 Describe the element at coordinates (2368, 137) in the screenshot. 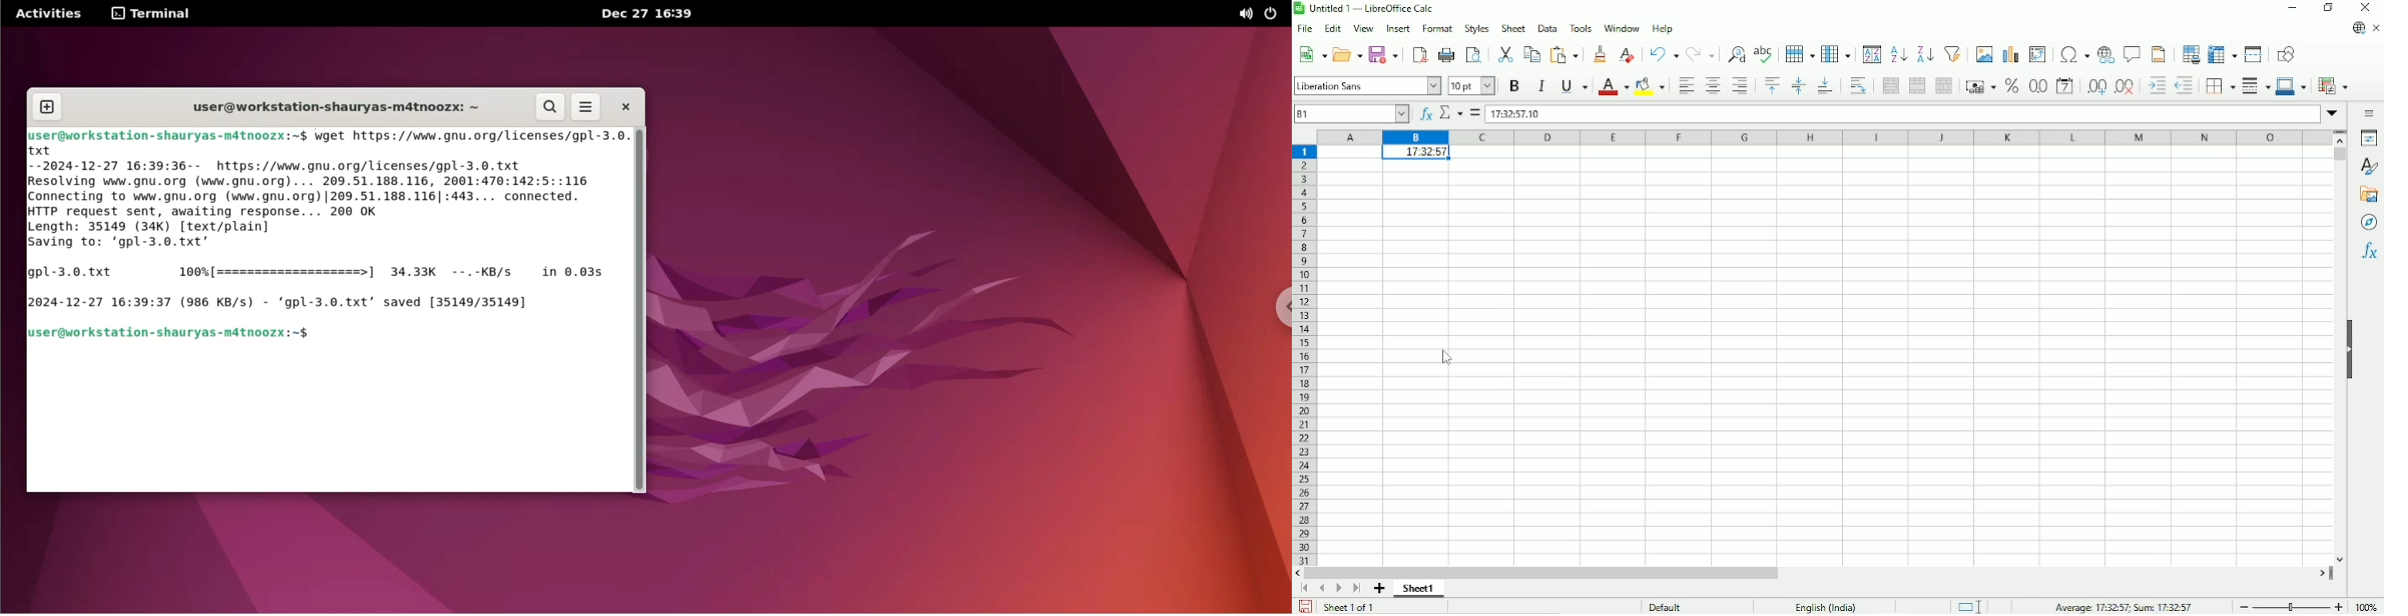

I see `Properties` at that location.